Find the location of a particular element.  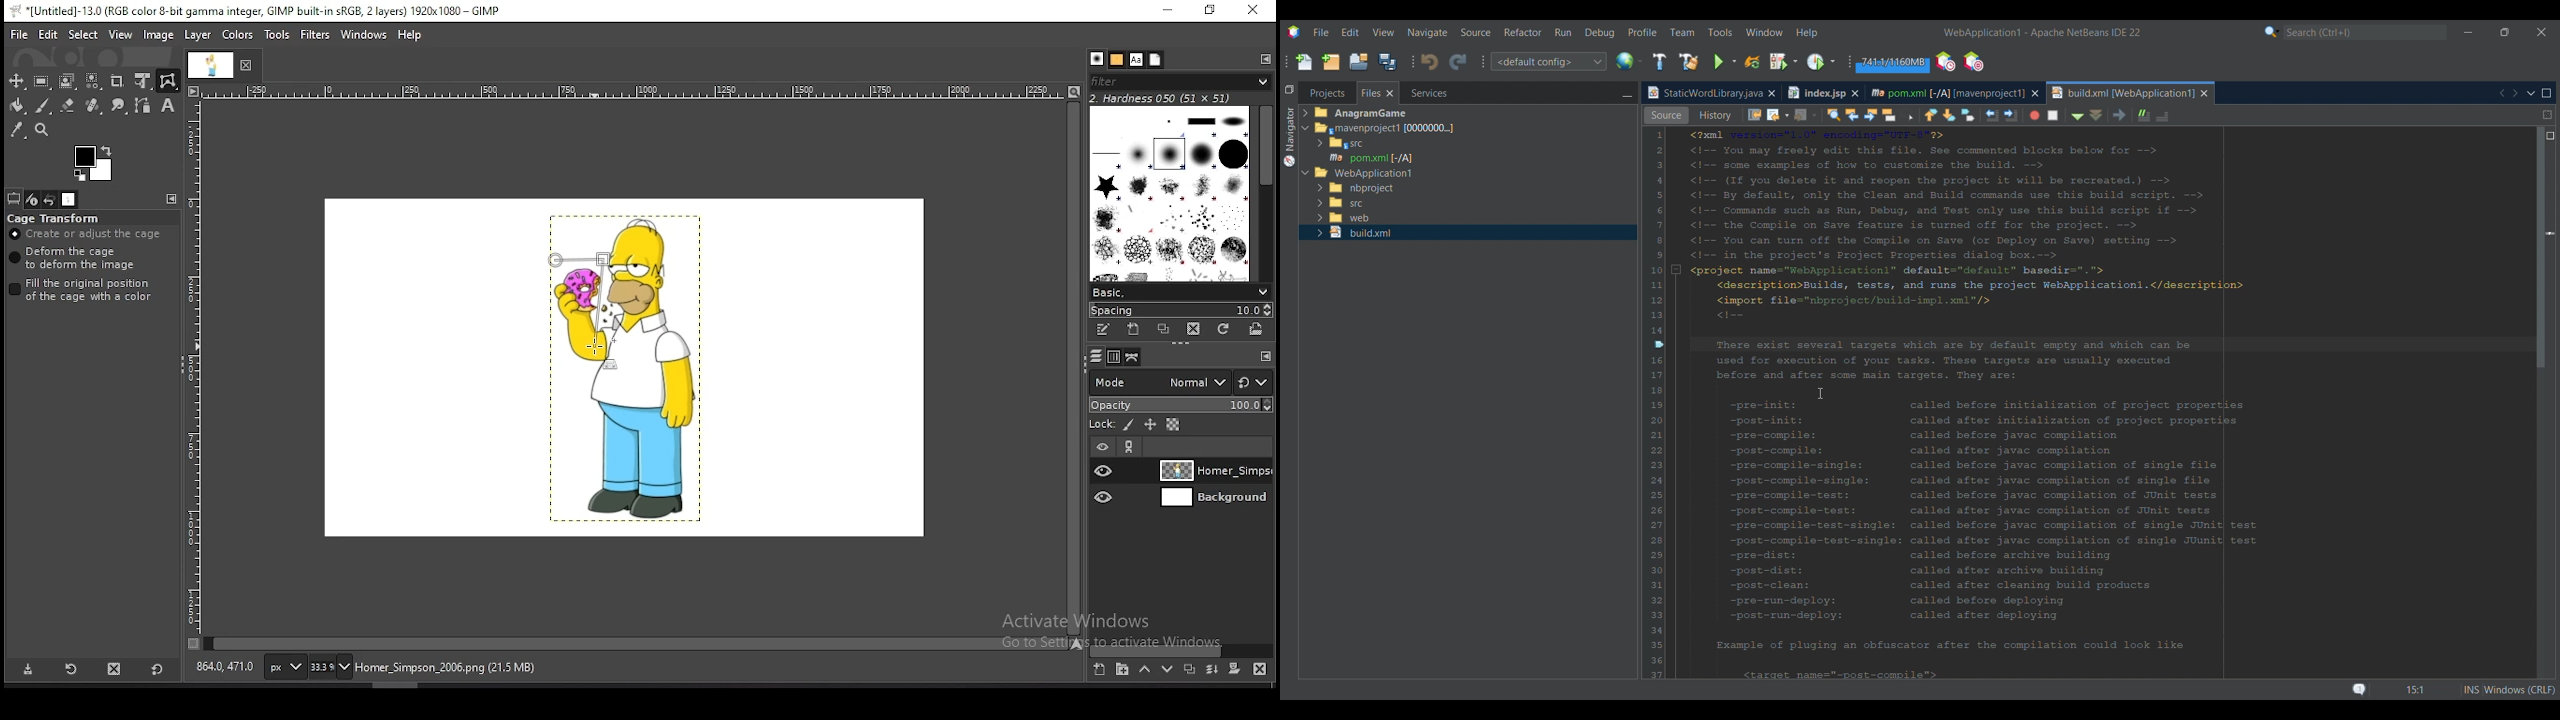

filter brushes is located at coordinates (1181, 83).